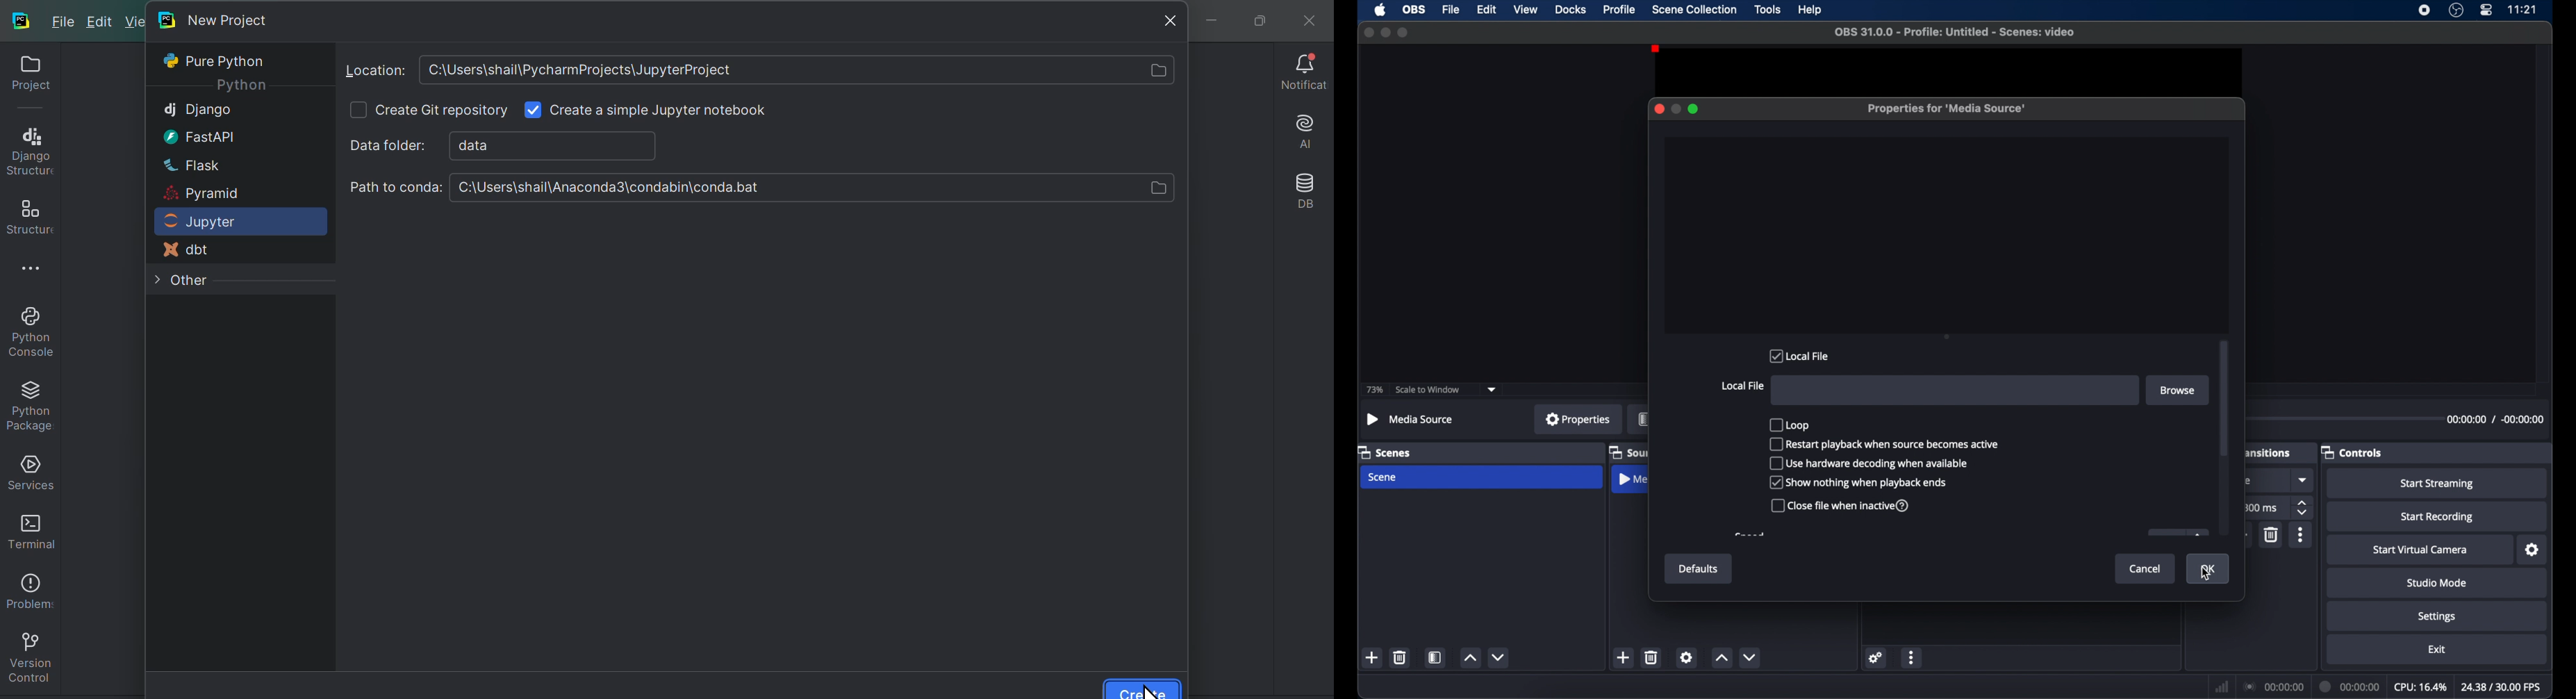 The width and height of the screenshot is (2576, 700). What do you see at coordinates (1768, 10) in the screenshot?
I see `tools` at bounding box center [1768, 10].